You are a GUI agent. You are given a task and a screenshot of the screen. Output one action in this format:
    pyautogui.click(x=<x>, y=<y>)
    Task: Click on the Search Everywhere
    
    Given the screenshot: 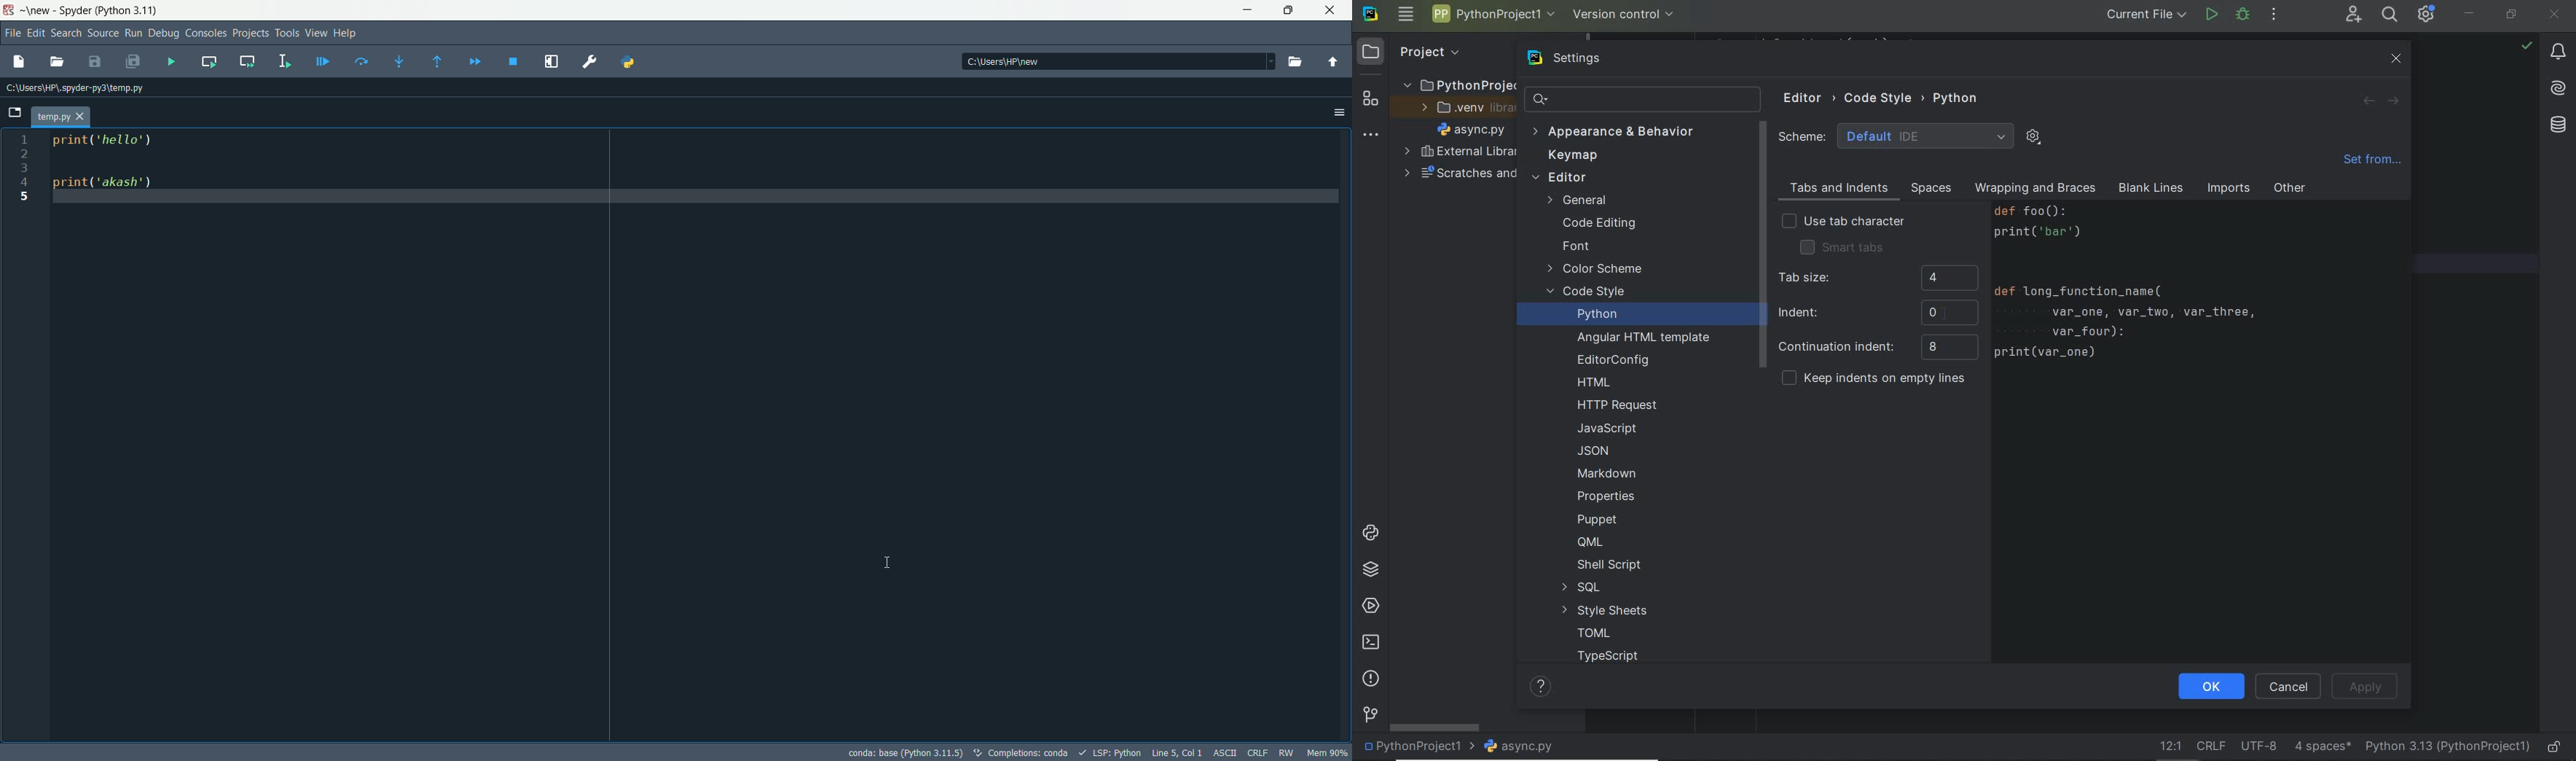 What is the action you would take?
    pyautogui.click(x=2389, y=17)
    